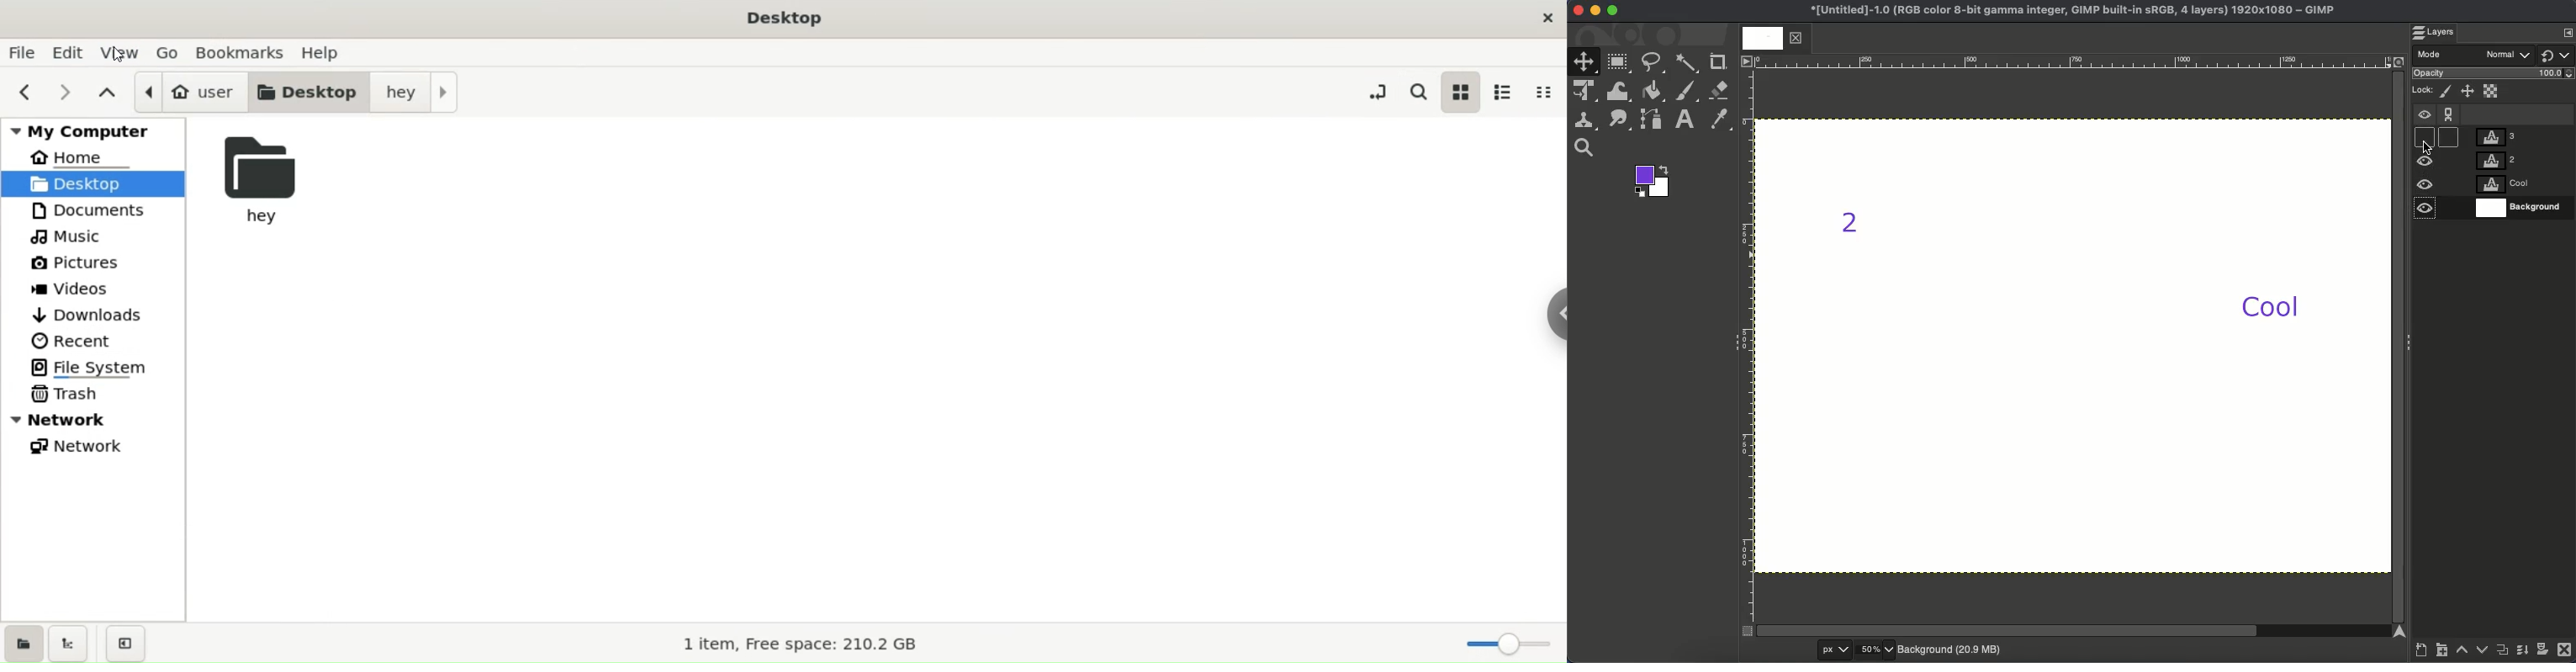  I want to click on Chain, so click(2449, 110).